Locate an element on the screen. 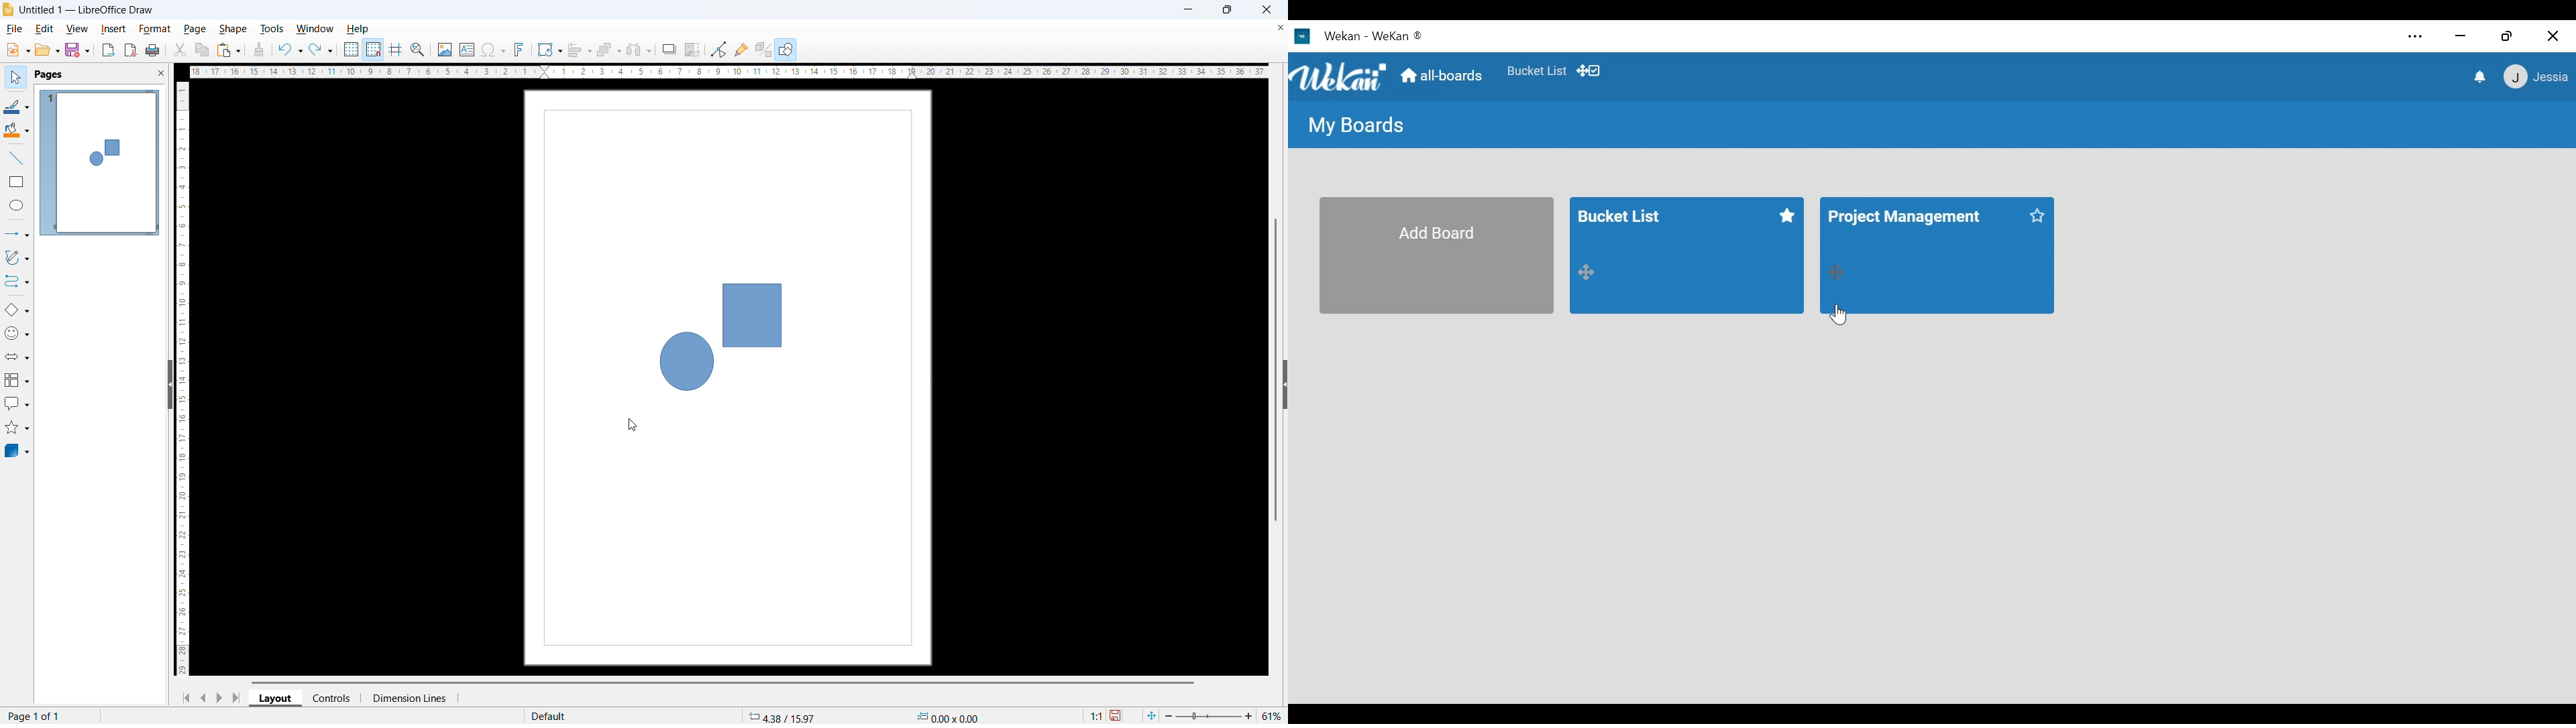  copy is located at coordinates (203, 50).